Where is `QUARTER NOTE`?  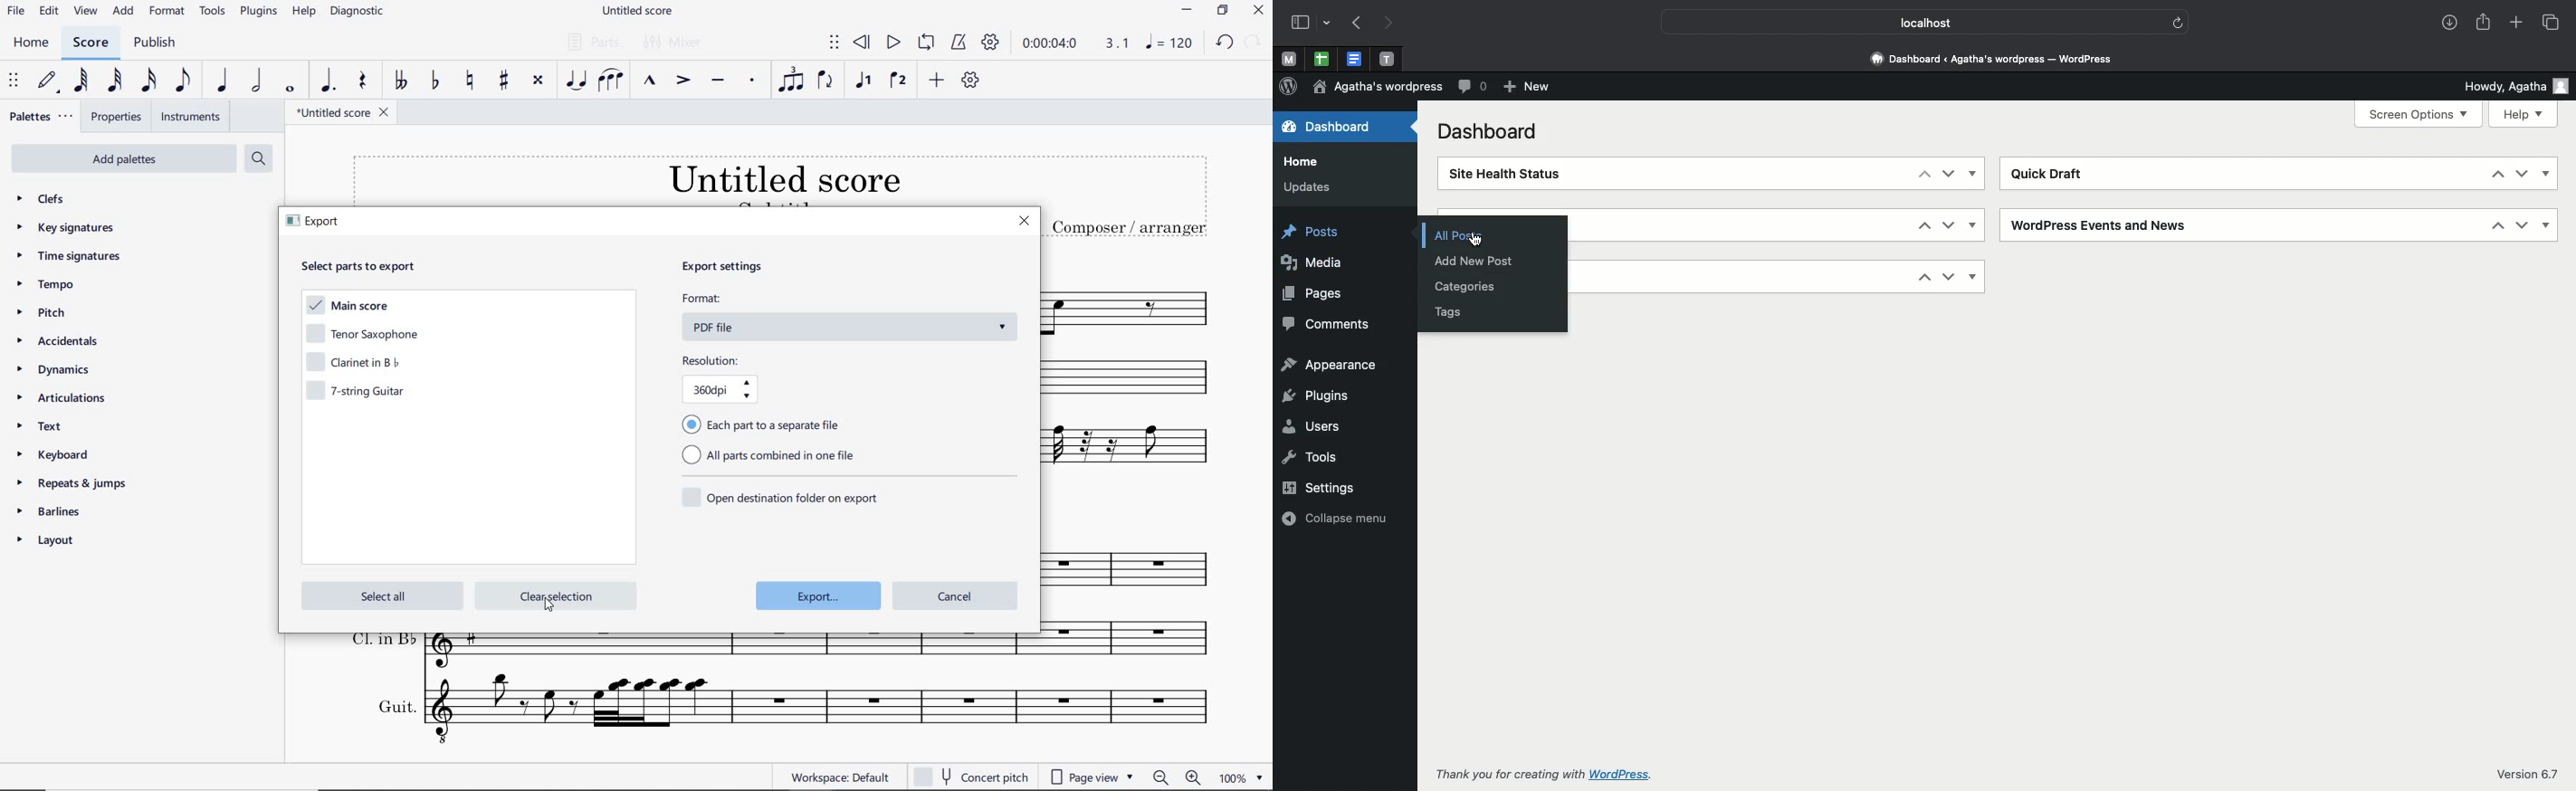
QUARTER NOTE is located at coordinates (223, 81).